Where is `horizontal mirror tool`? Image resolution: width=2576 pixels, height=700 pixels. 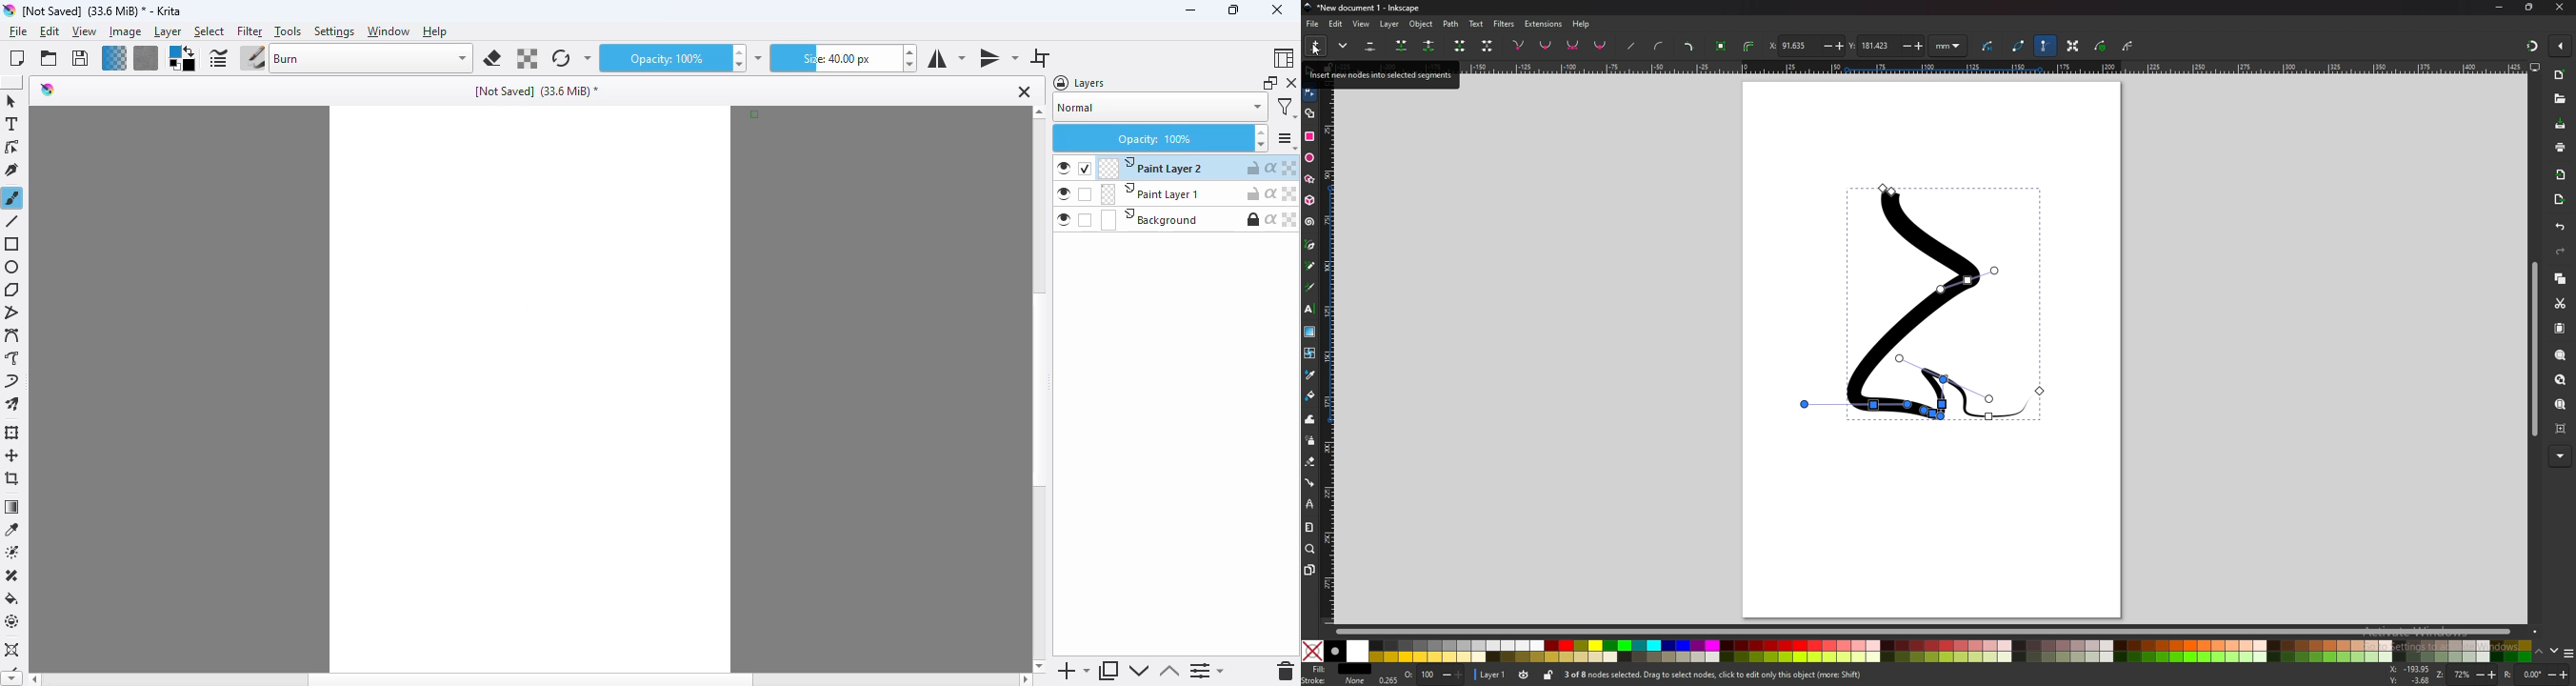 horizontal mirror tool is located at coordinates (945, 58).